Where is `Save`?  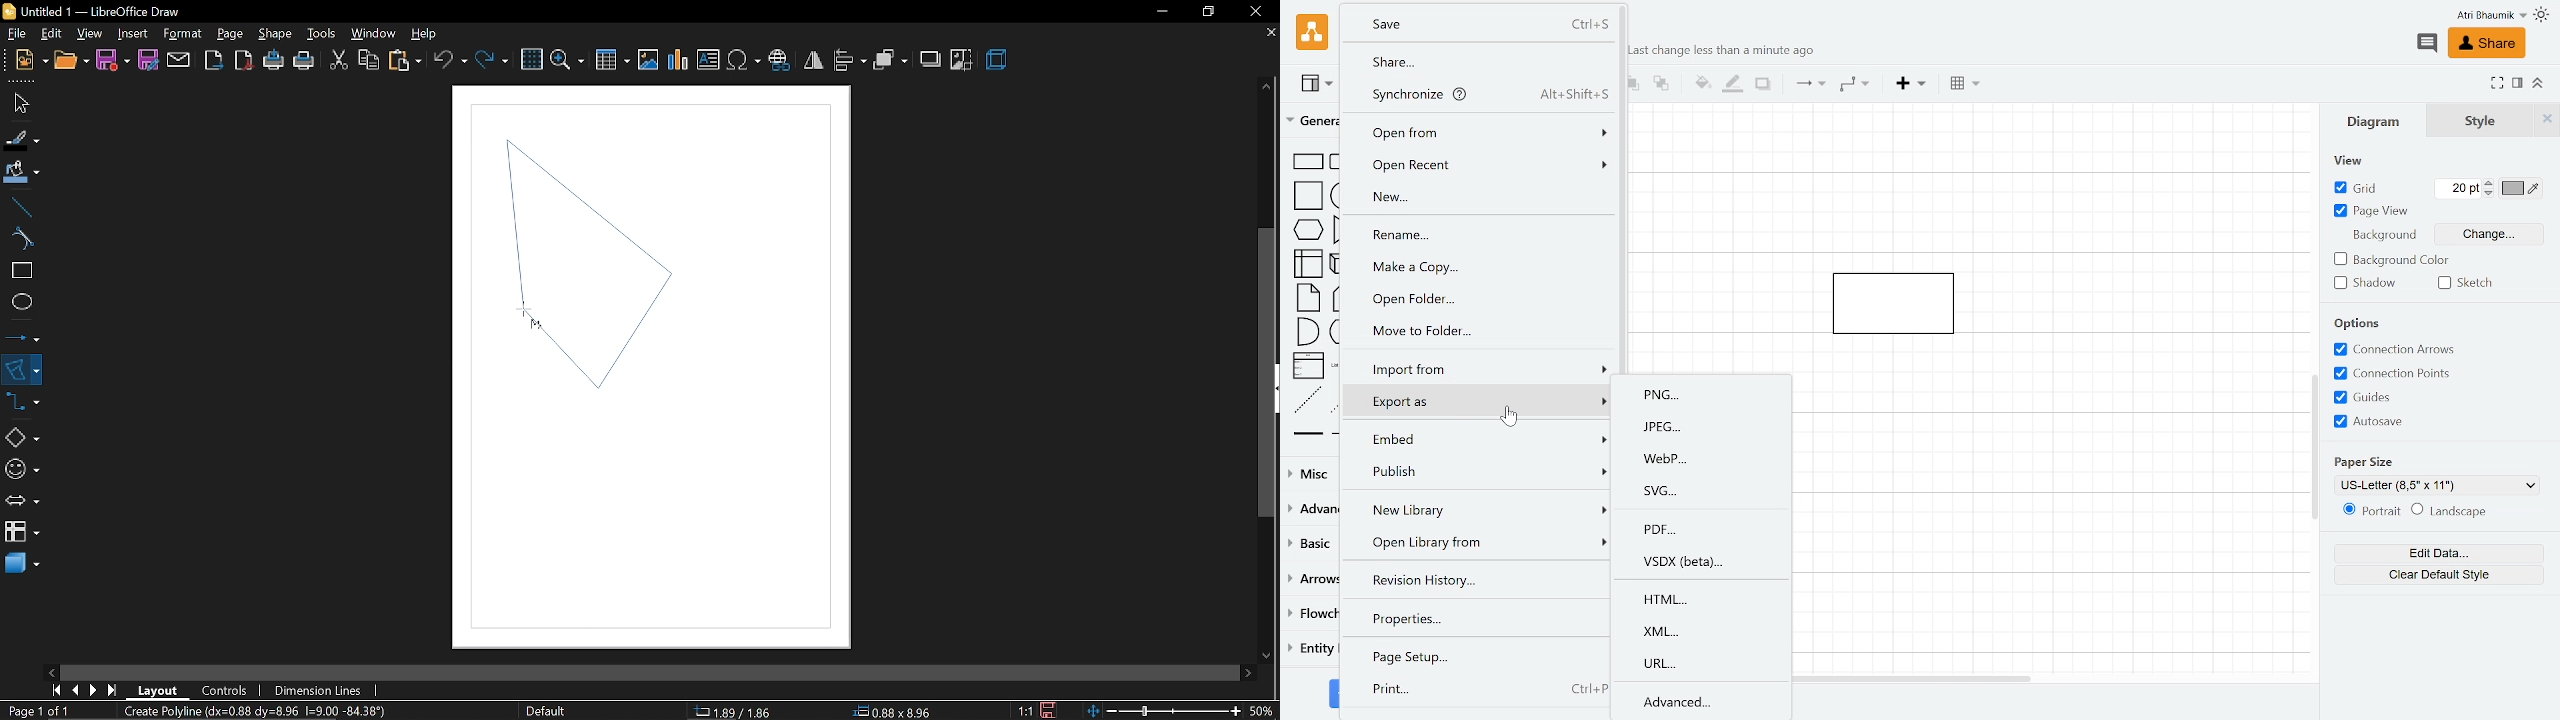 Save is located at coordinates (1476, 23).